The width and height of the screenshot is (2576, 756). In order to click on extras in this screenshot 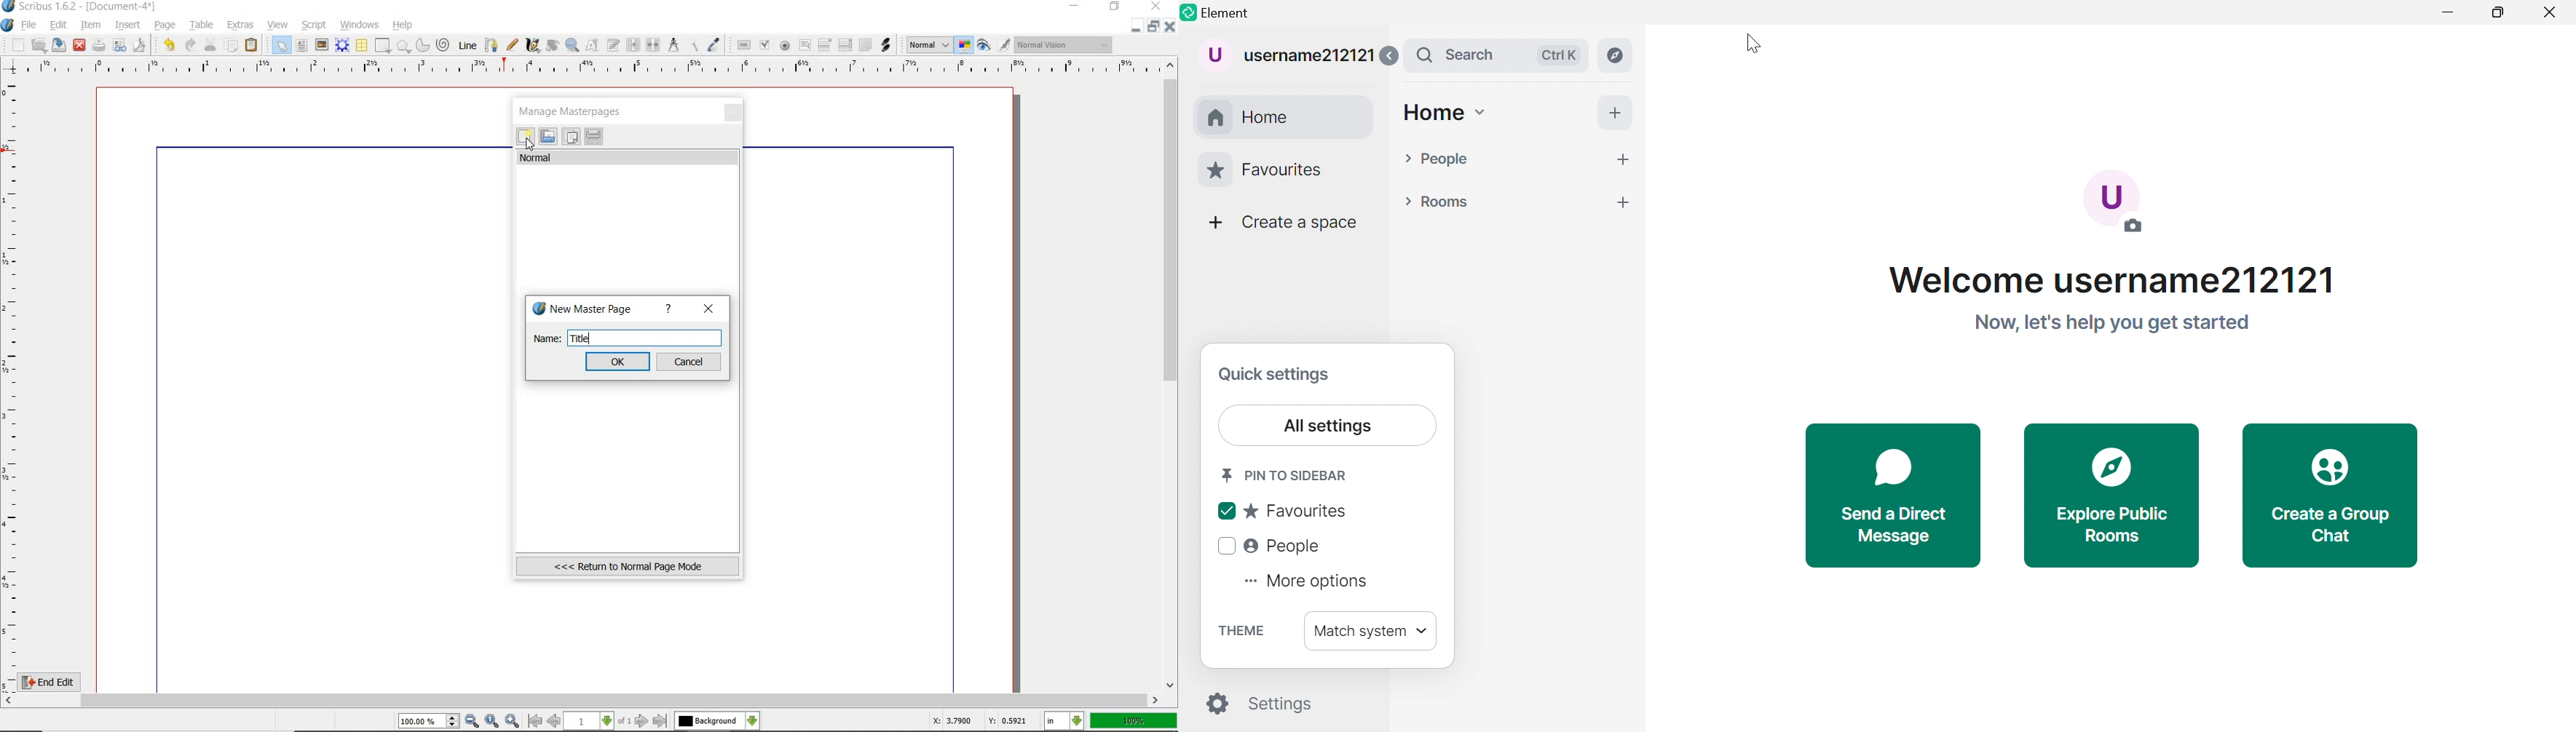, I will do `click(241, 25)`.